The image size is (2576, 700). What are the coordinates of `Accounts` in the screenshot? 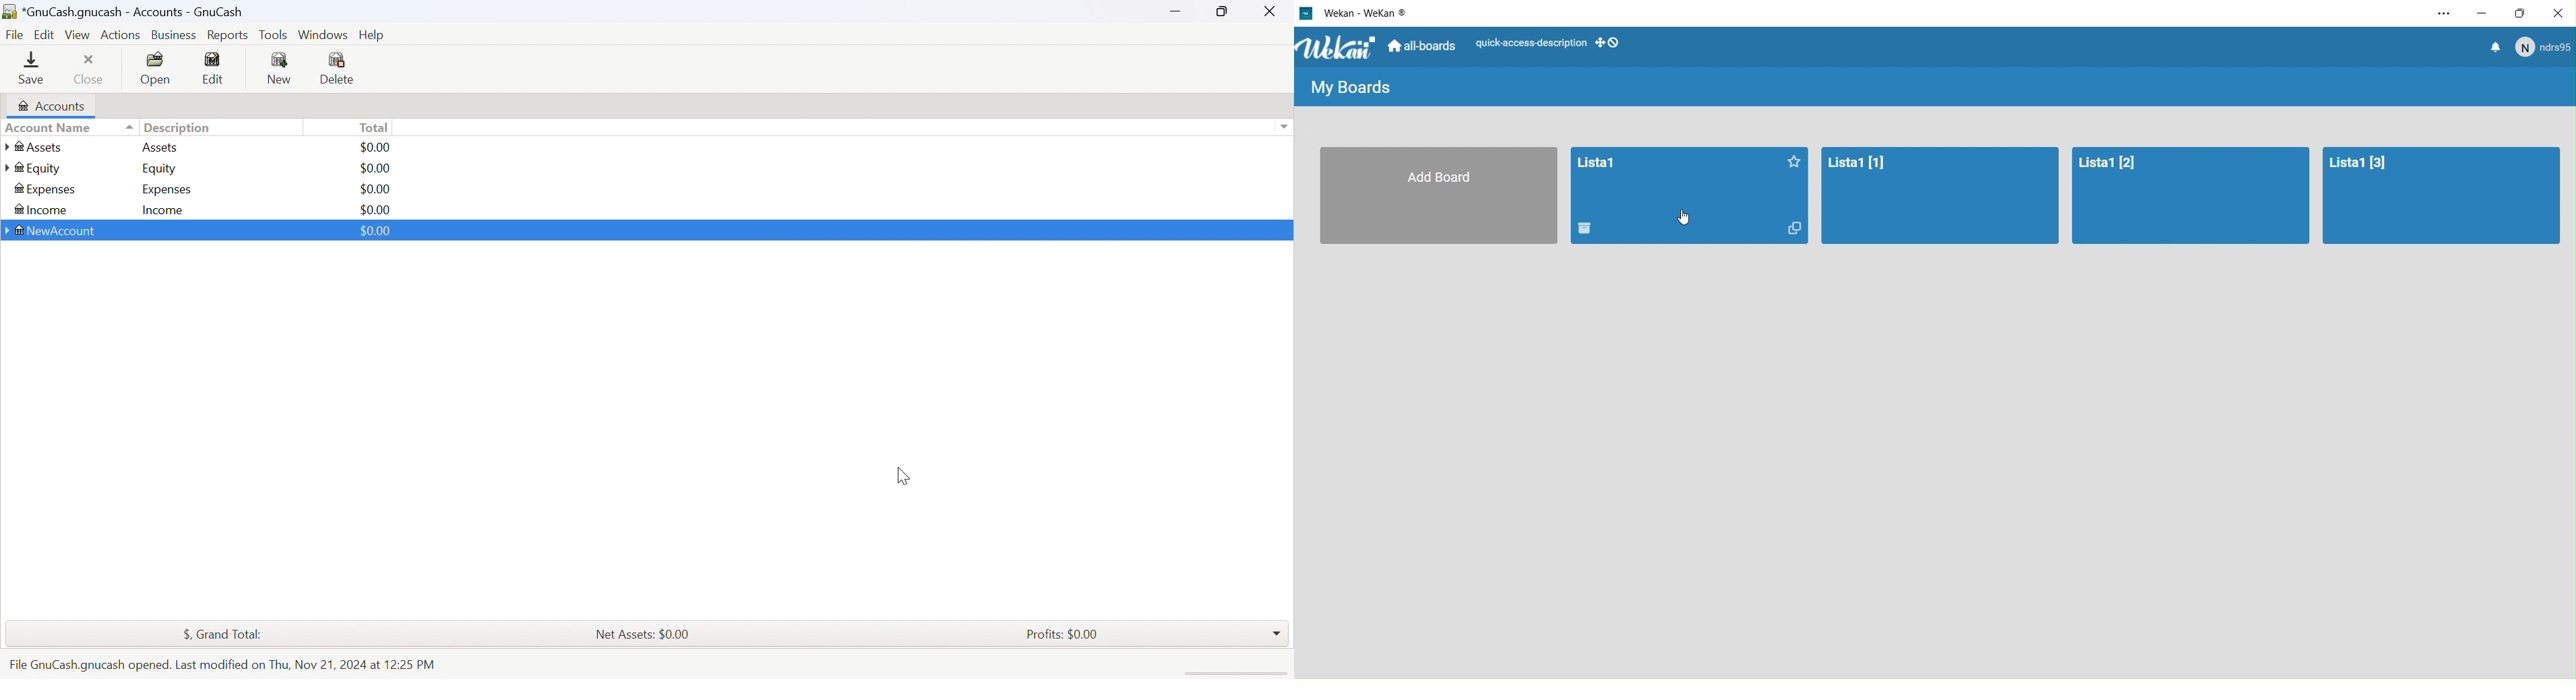 It's located at (49, 106).